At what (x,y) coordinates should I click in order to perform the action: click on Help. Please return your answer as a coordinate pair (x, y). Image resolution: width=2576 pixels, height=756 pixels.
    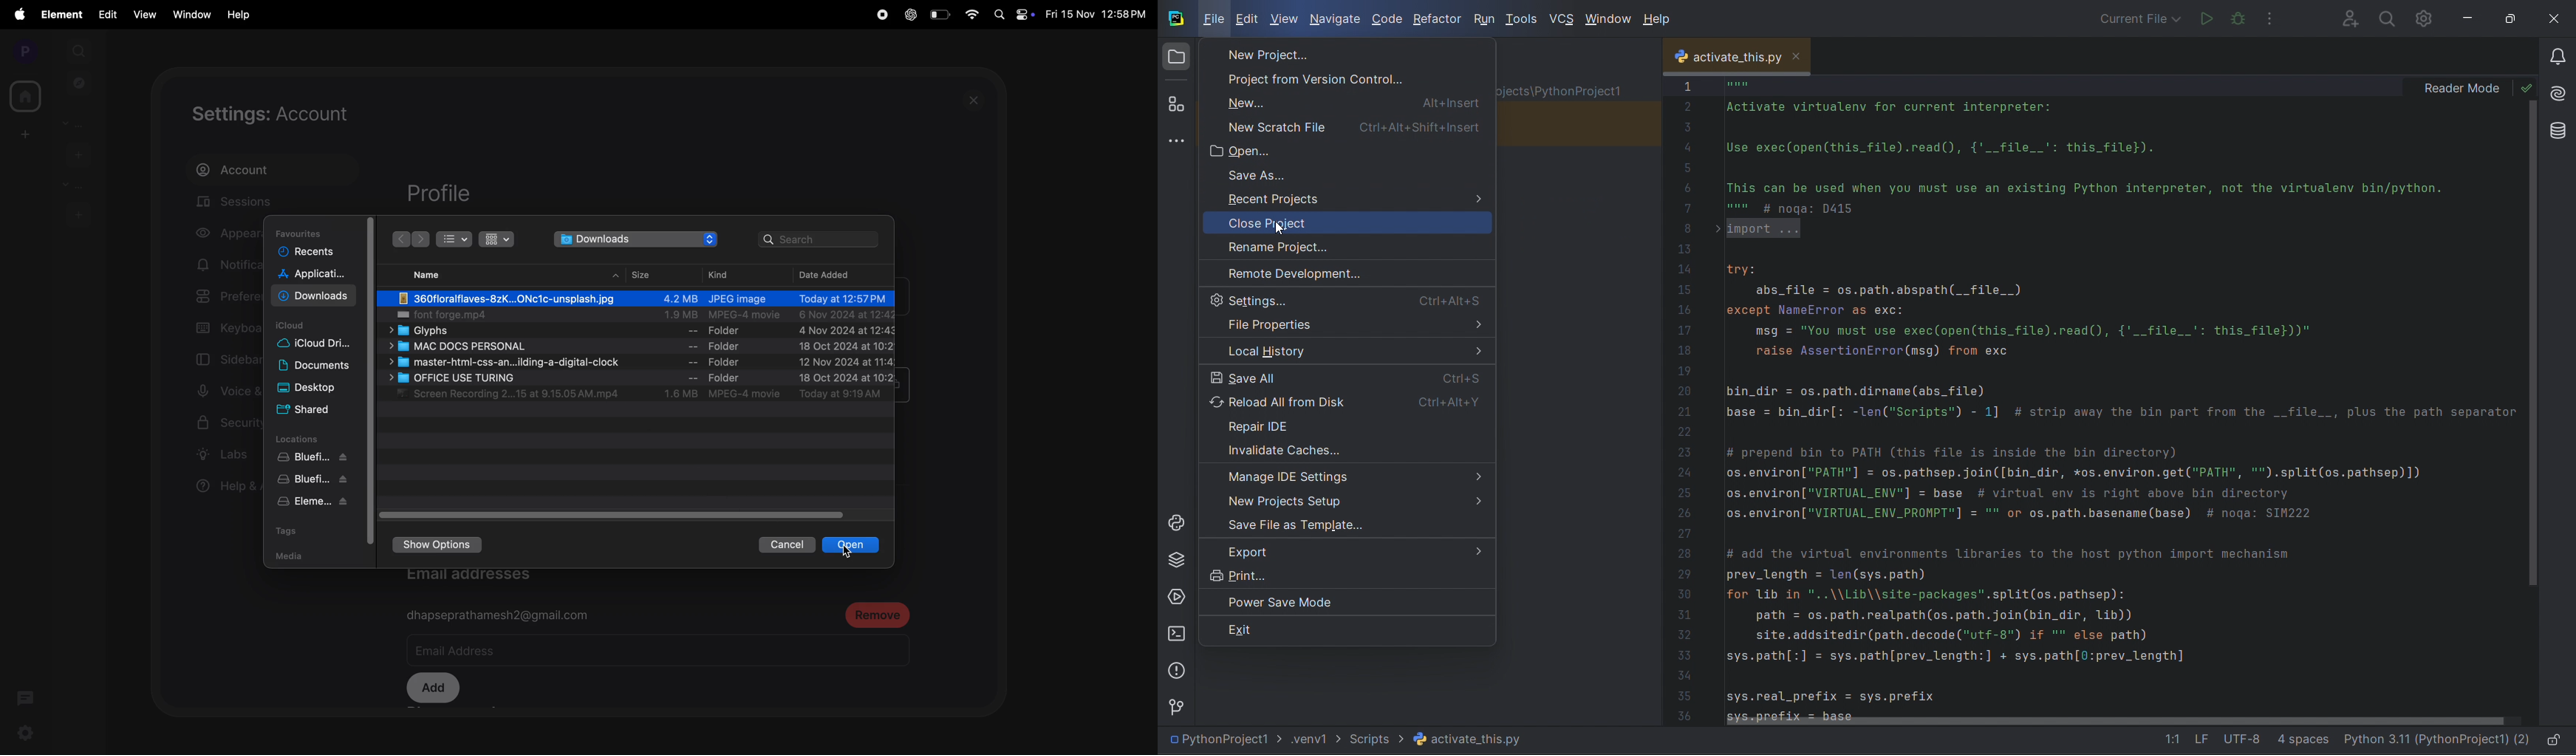
    Looking at the image, I should click on (240, 15).